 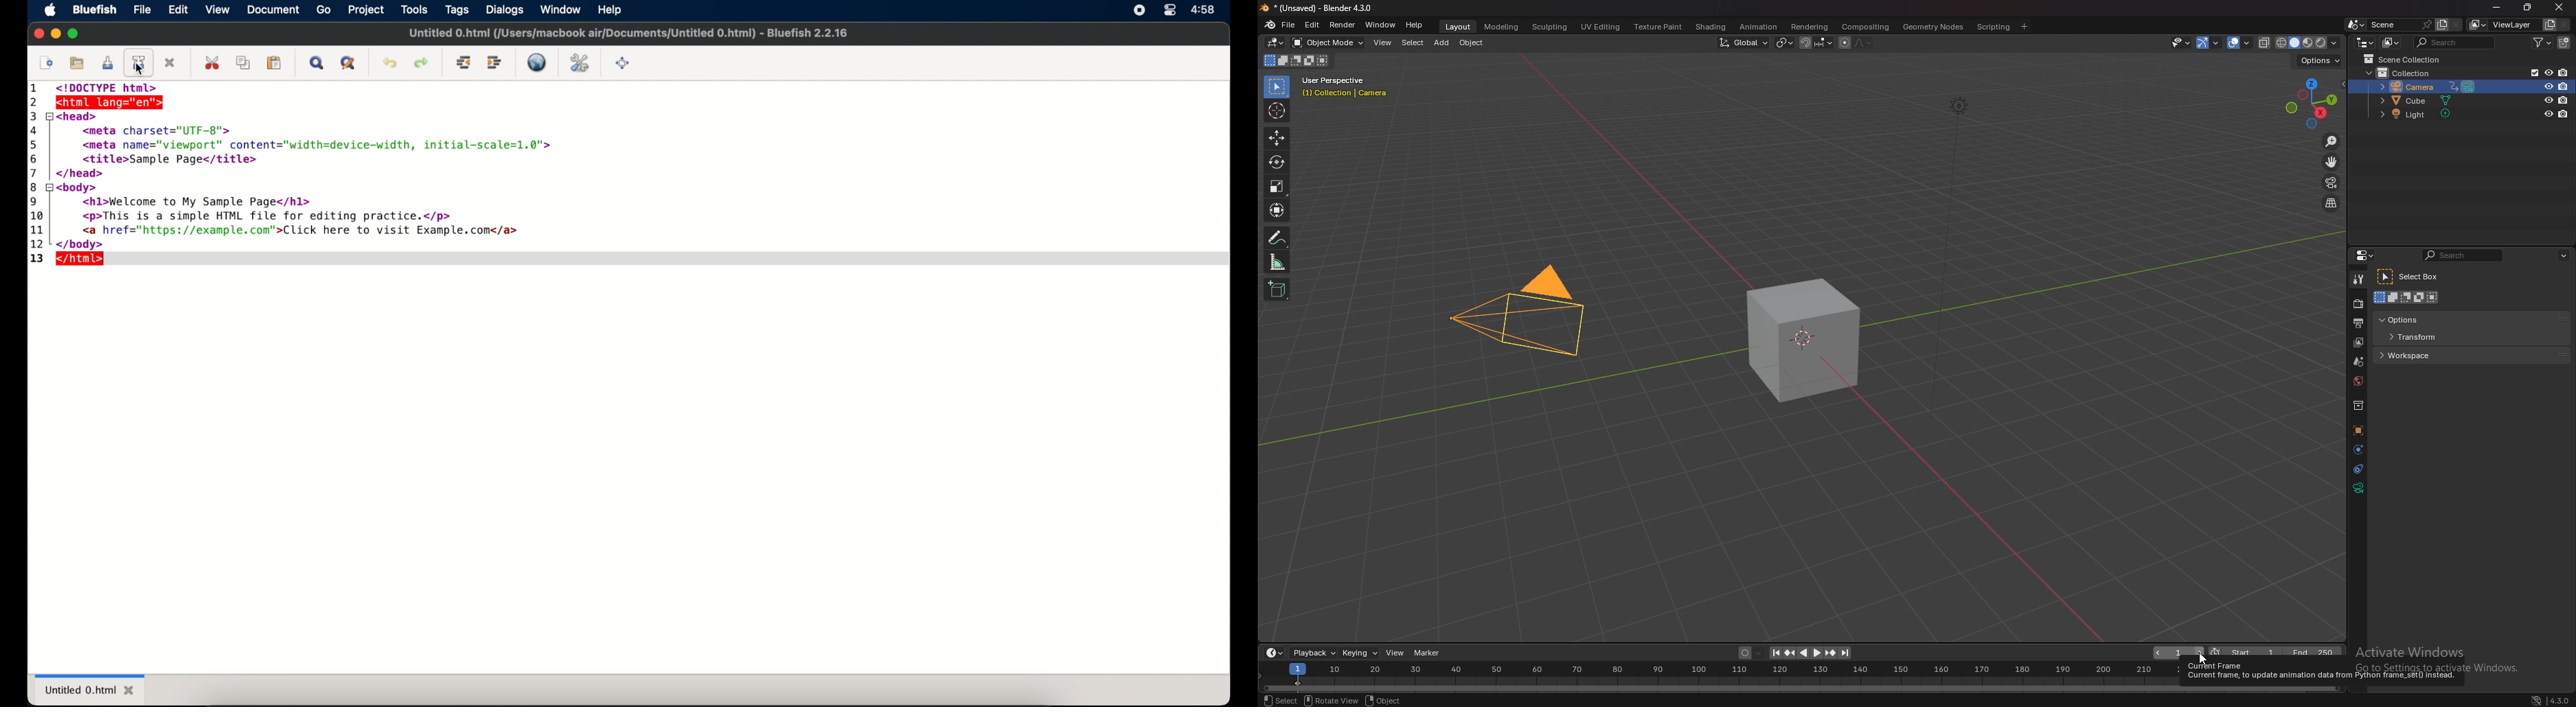 What do you see at coordinates (143, 9) in the screenshot?
I see `file` at bounding box center [143, 9].